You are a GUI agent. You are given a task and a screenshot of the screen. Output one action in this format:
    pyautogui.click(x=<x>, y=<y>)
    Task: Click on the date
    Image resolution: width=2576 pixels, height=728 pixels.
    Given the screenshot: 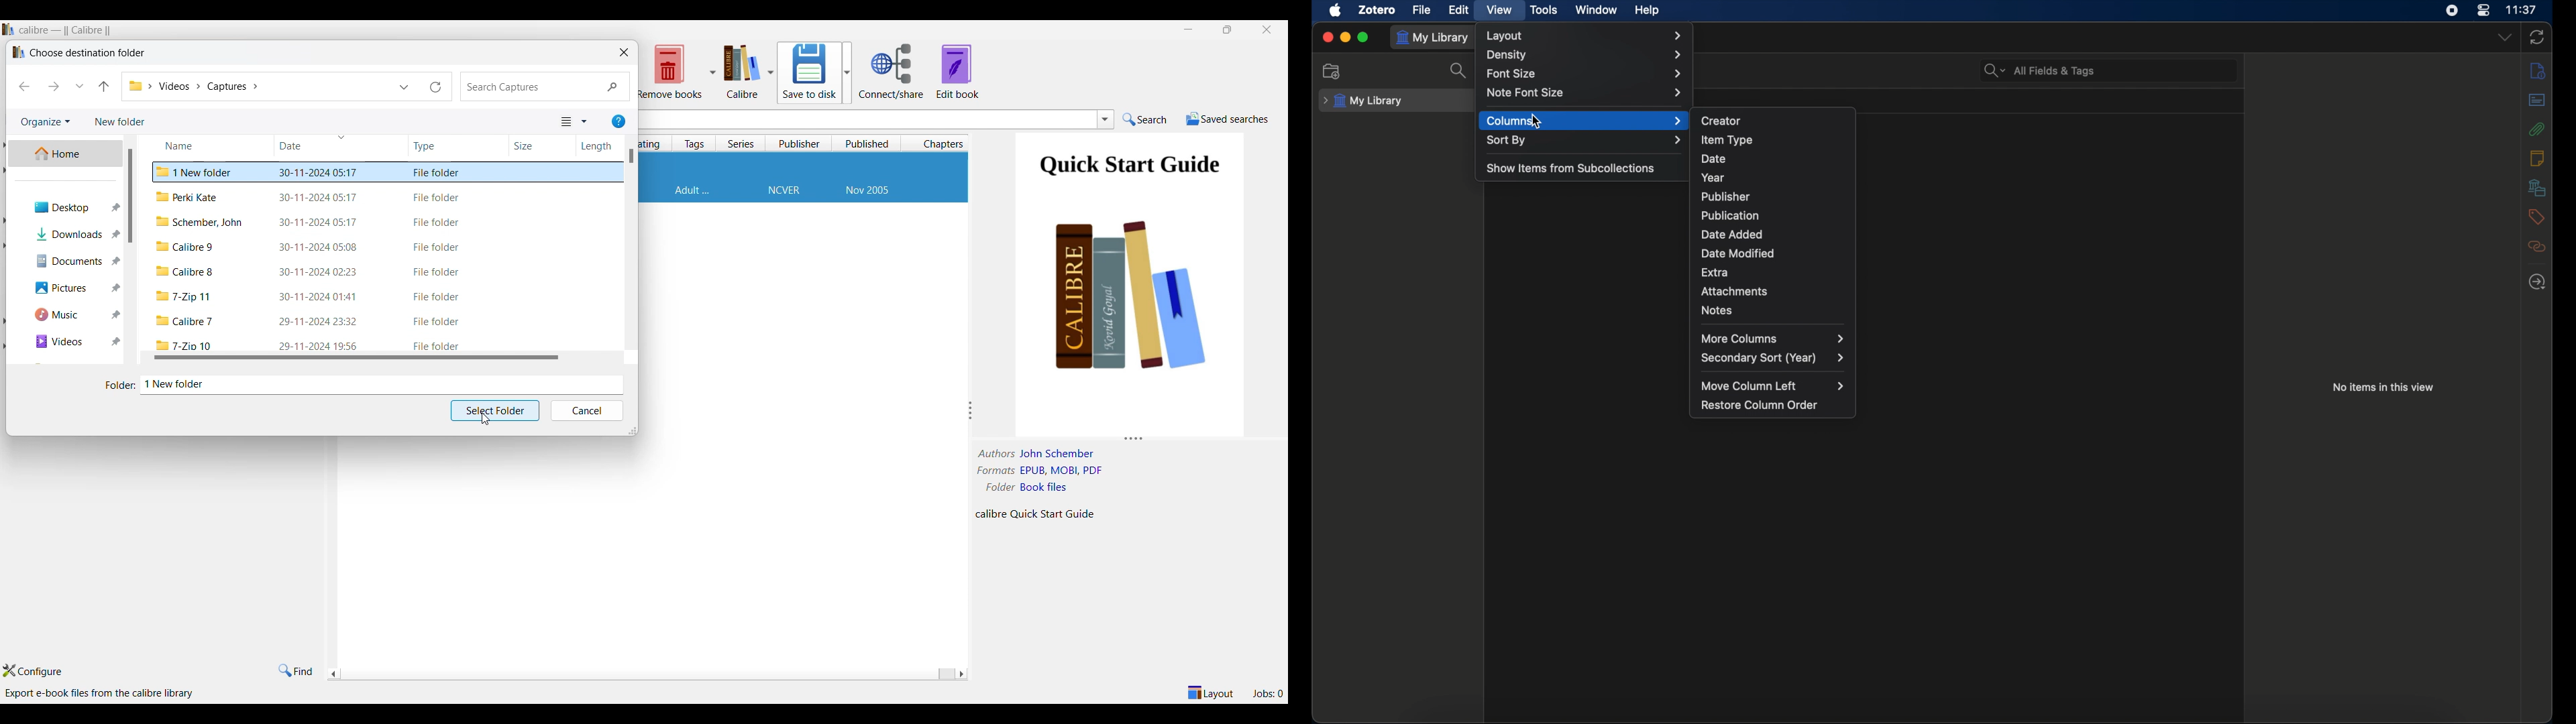 What is the action you would take?
    pyautogui.click(x=320, y=249)
    